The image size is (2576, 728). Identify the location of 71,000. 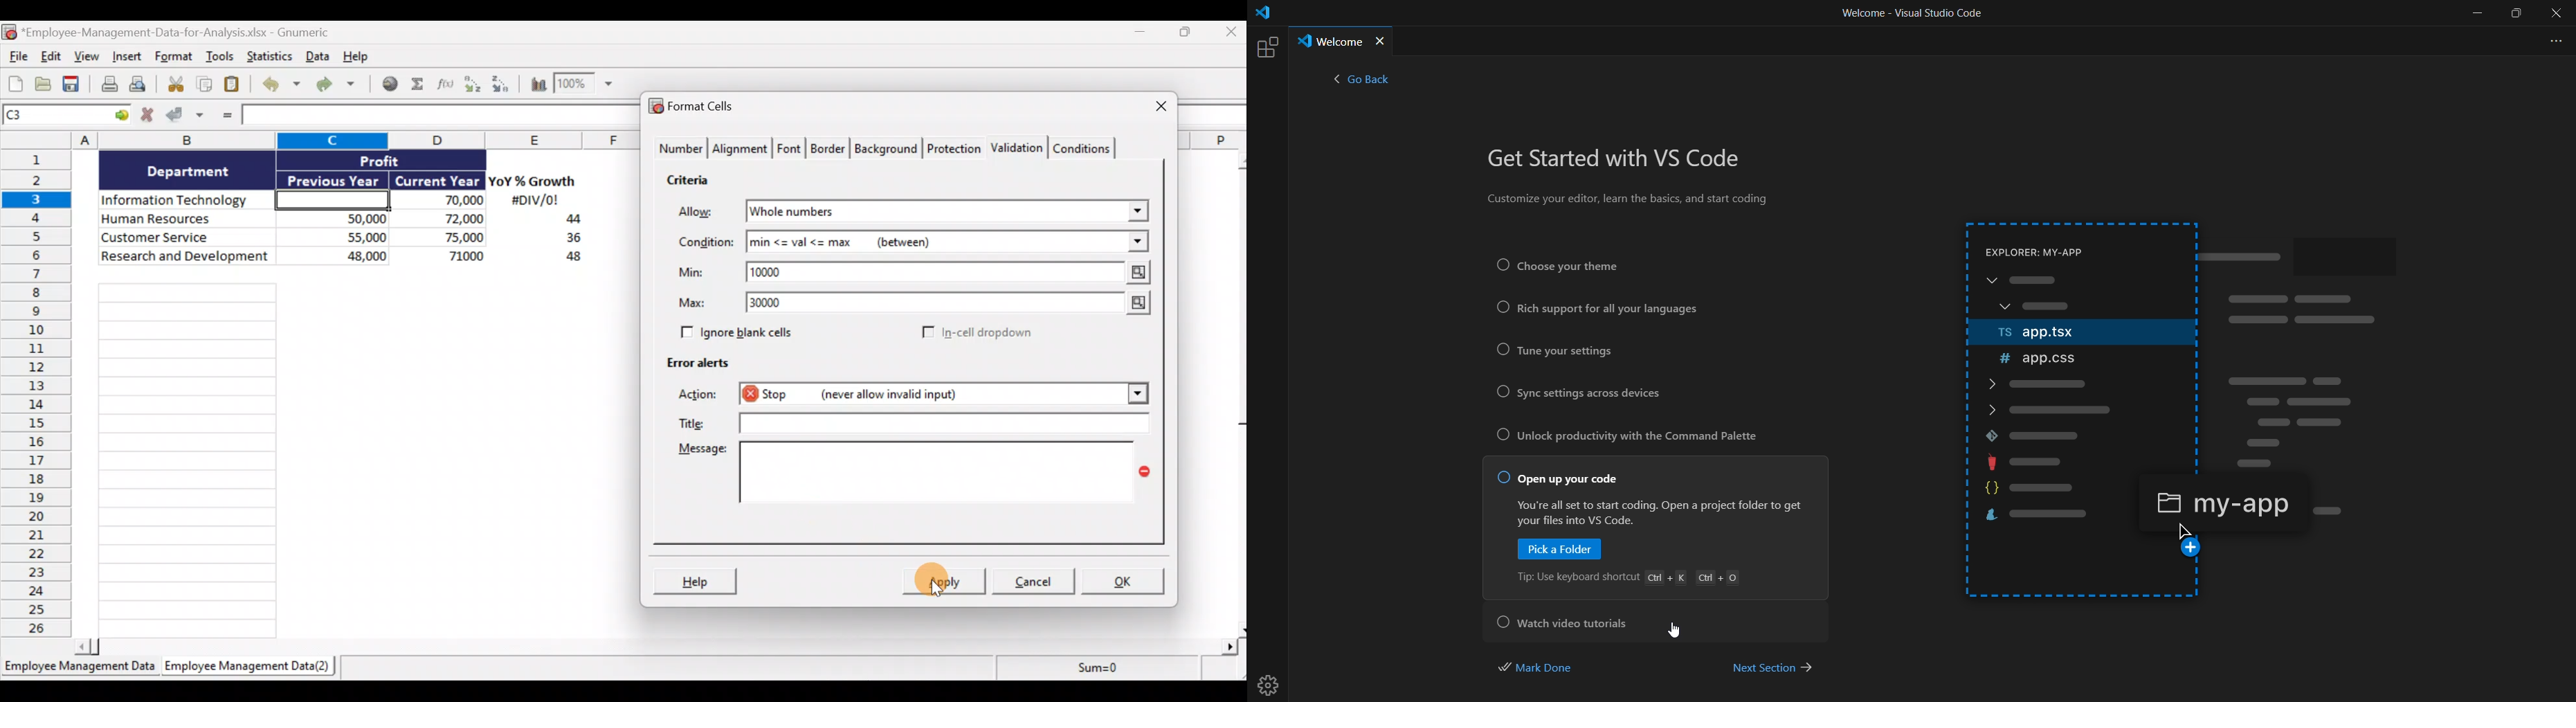
(448, 257).